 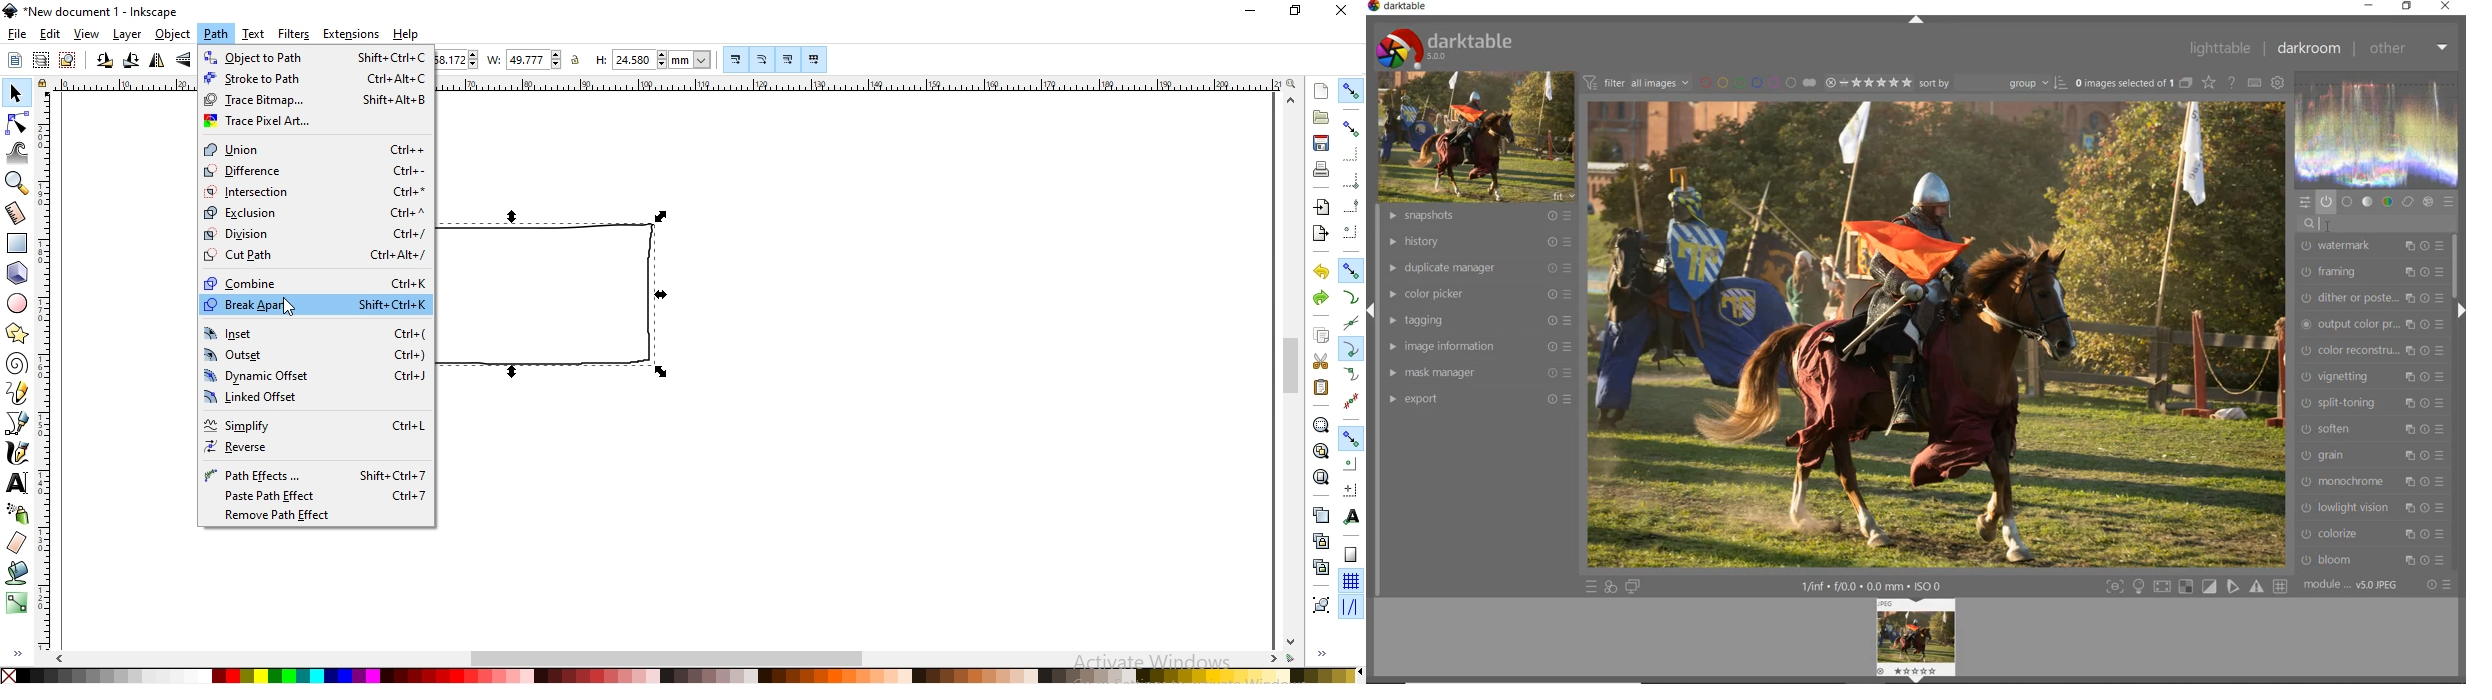 What do you see at coordinates (2232, 85) in the screenshot?
I see `enable for online help` at bounding box center [2232, 85].